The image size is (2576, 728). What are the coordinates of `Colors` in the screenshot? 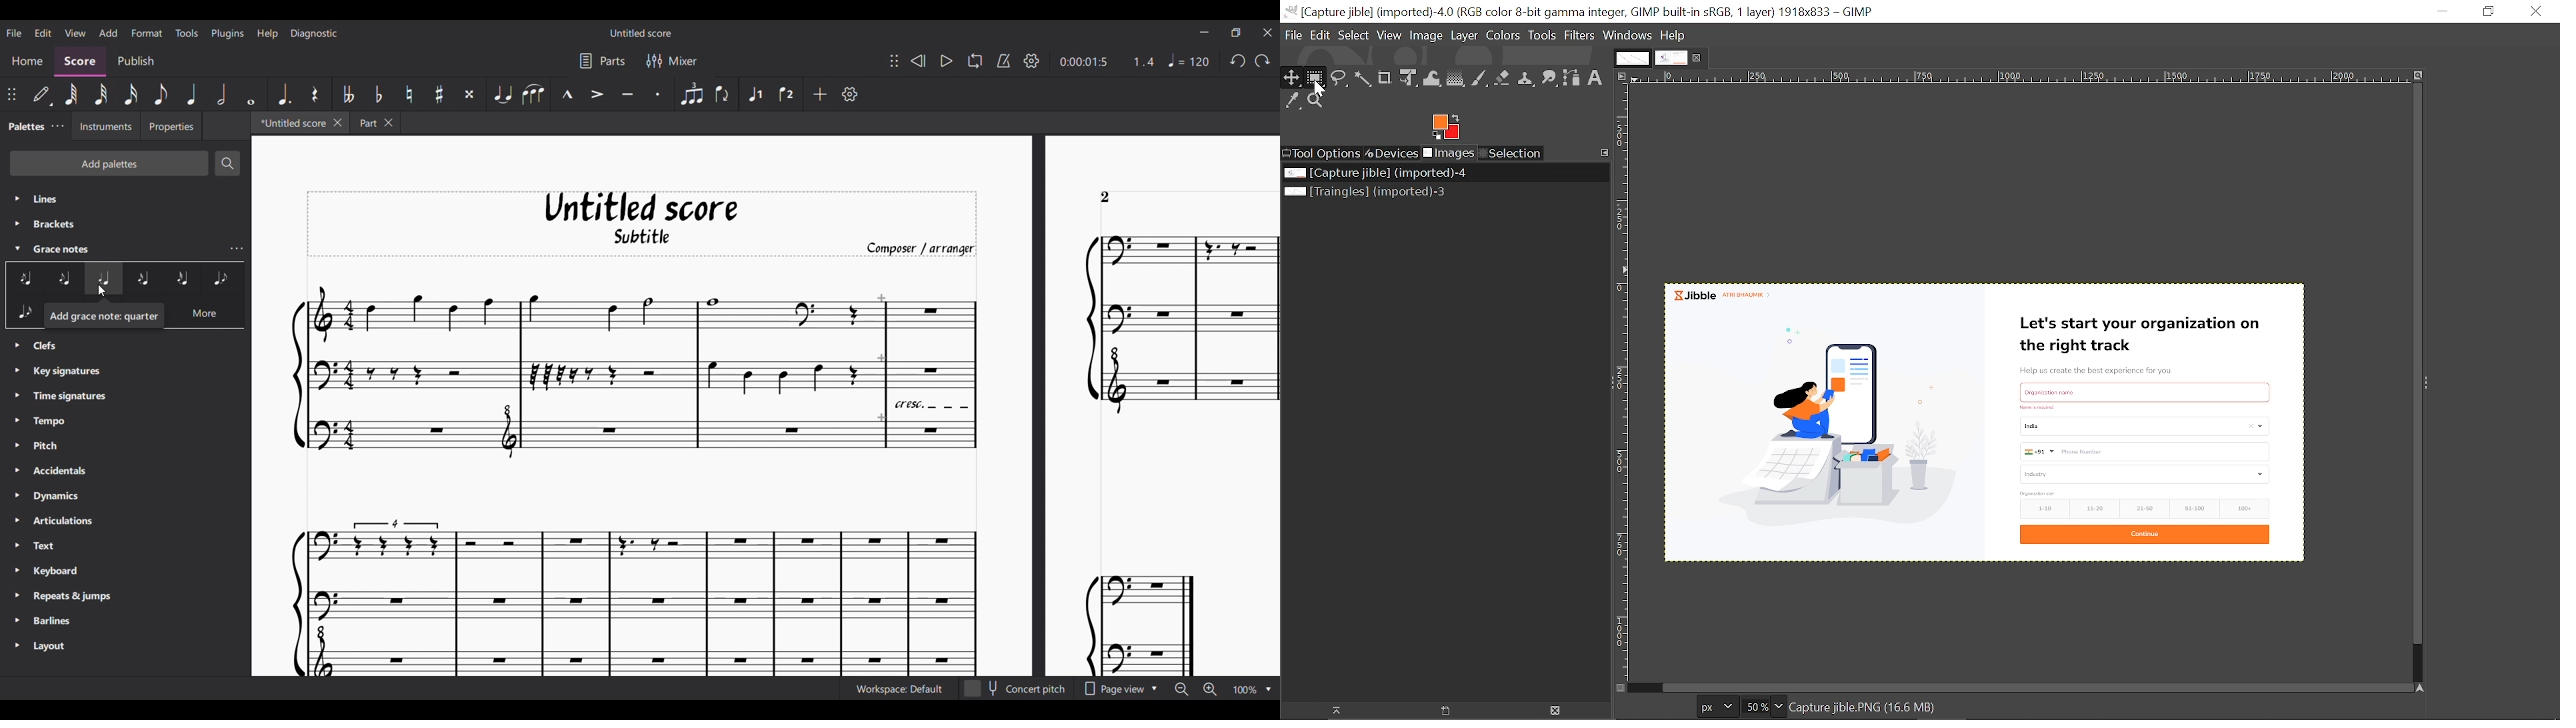 It's located at (1505, 38).